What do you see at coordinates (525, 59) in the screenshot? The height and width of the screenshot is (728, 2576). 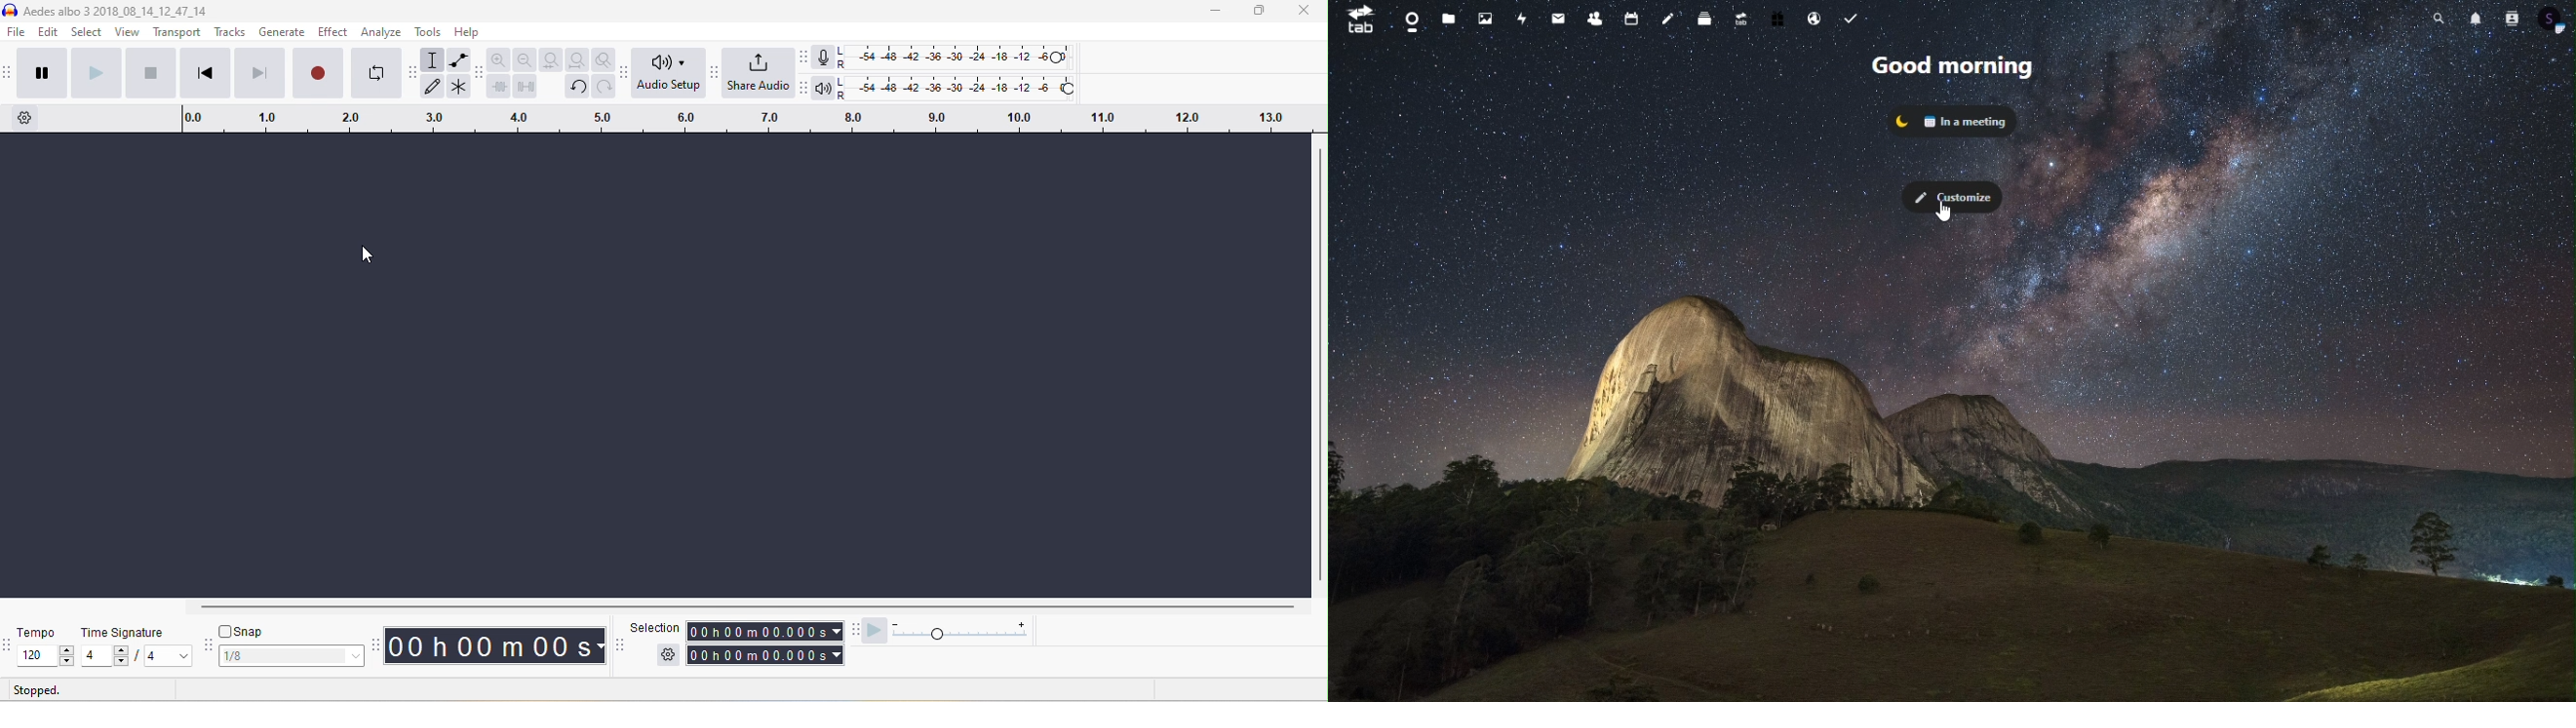 I see `zoom out` at bounding box center [525, 59].